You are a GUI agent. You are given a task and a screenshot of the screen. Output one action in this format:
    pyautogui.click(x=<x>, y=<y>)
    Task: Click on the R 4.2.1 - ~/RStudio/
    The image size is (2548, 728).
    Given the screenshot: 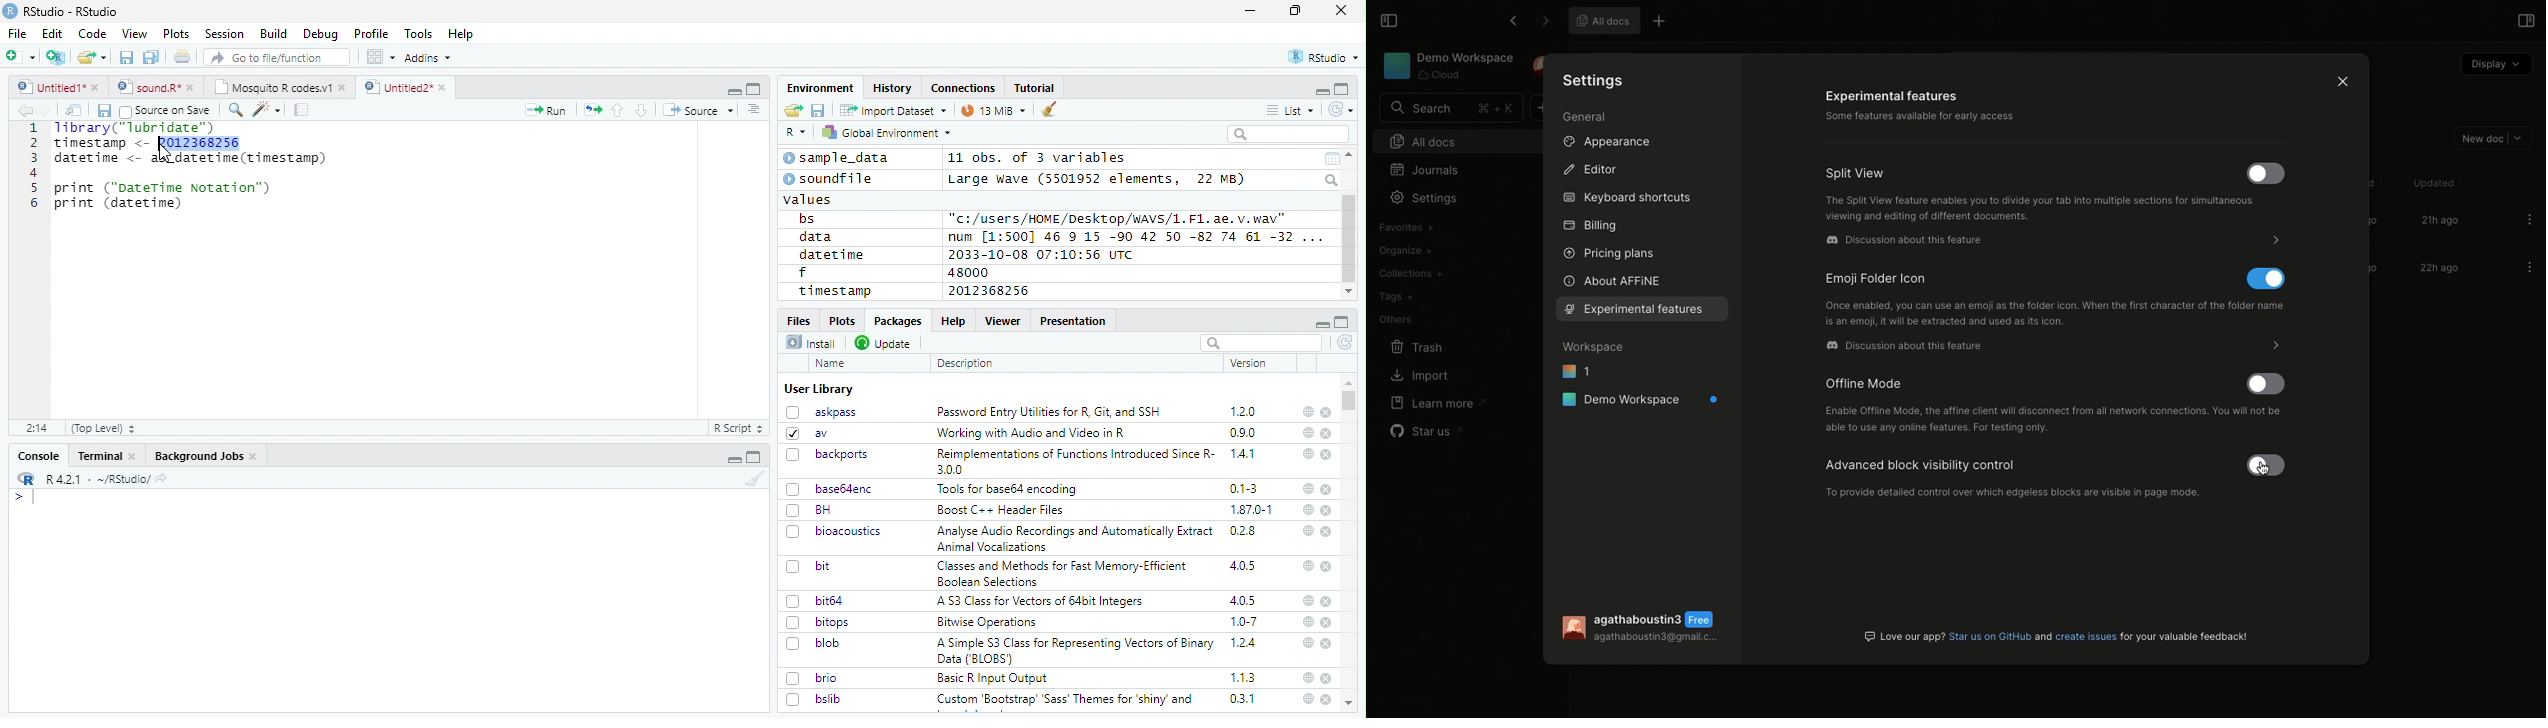 What is the action you would take?
    pyautogui.click(x=95, y=479)
    